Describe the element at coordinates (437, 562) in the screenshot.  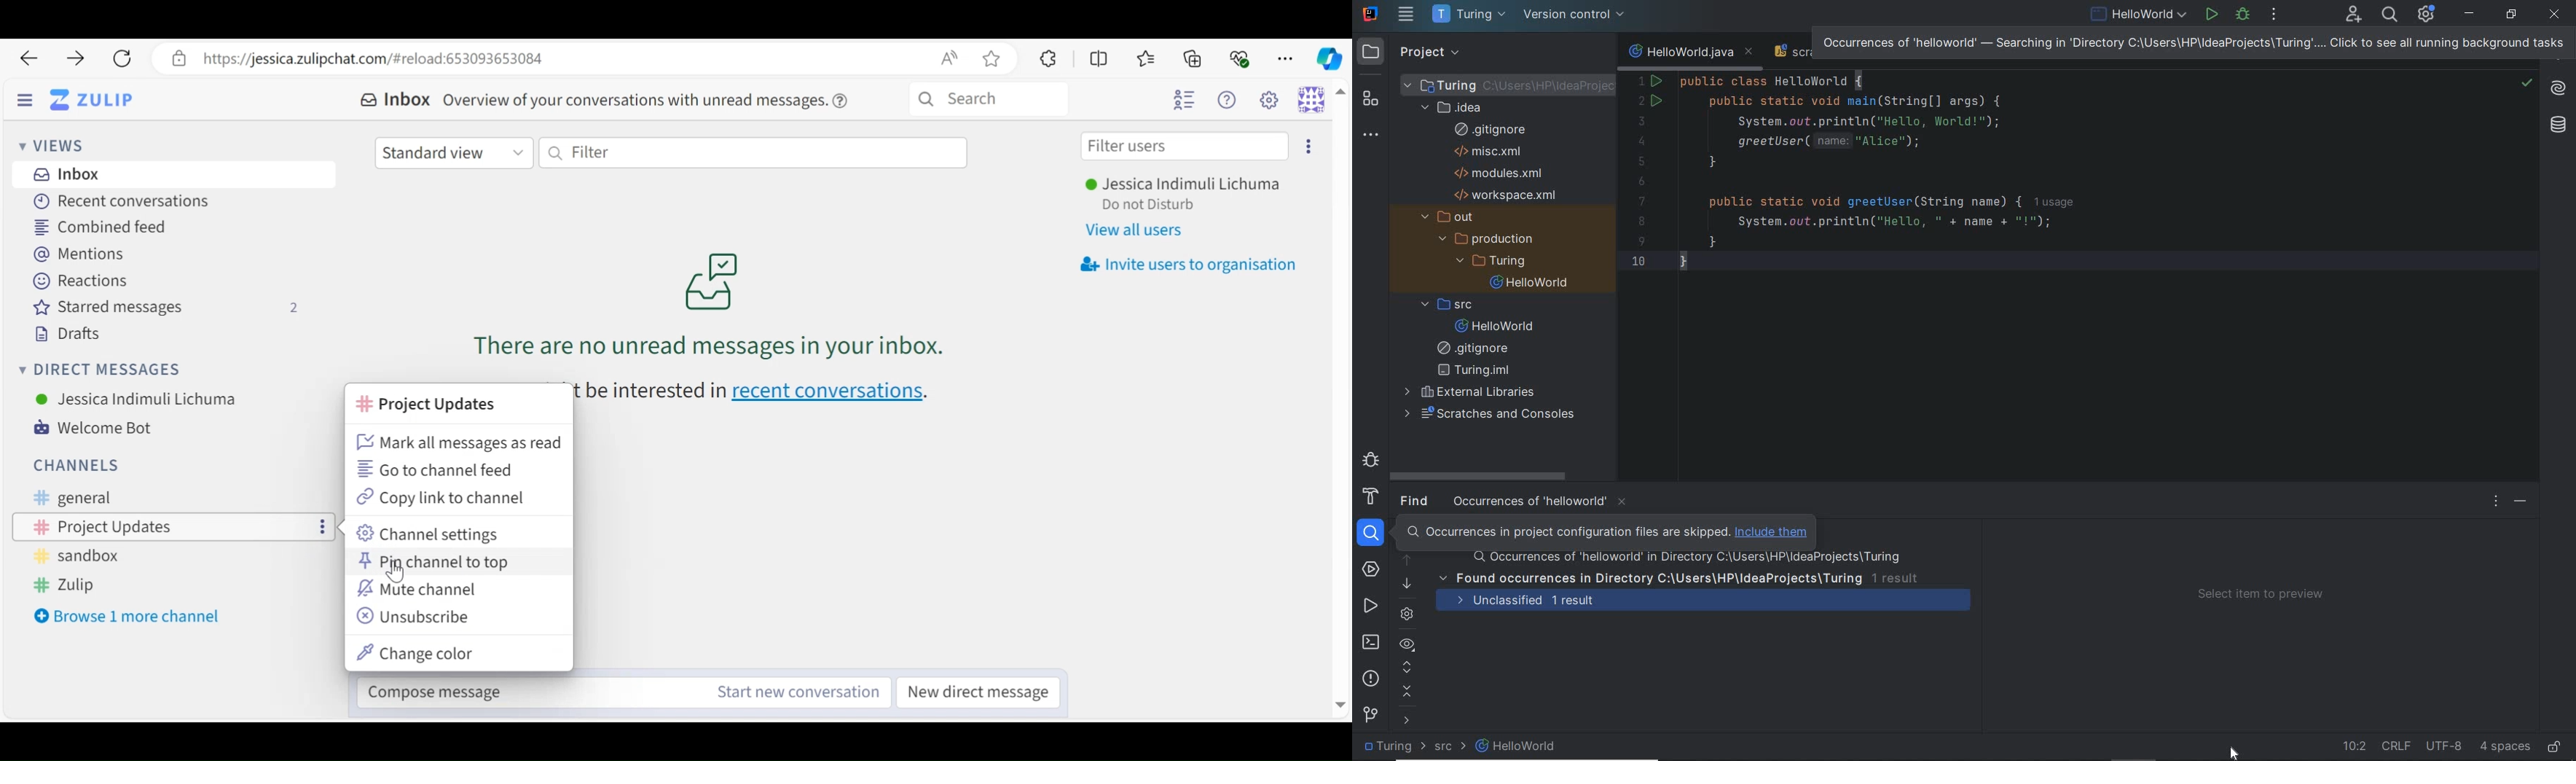
I see `Pin channel to top` at that location.